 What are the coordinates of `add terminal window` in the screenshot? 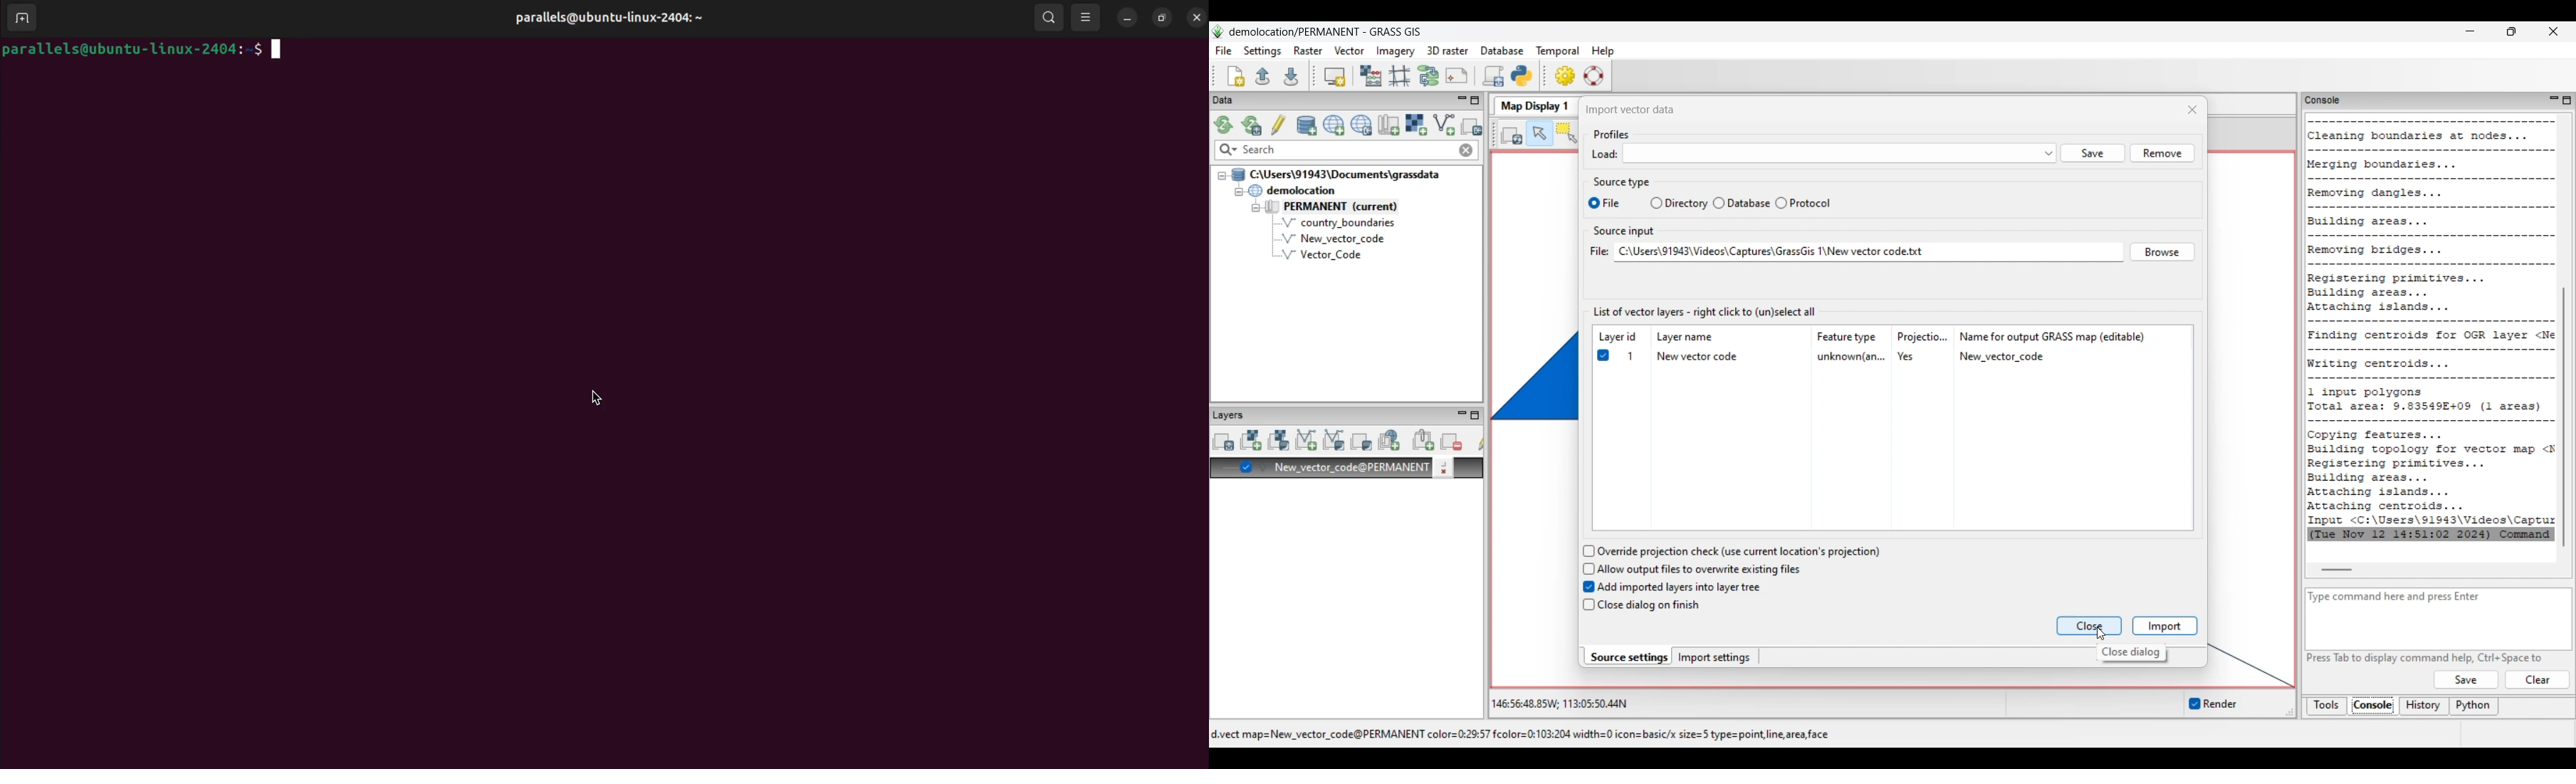 It's located at (26, 19).